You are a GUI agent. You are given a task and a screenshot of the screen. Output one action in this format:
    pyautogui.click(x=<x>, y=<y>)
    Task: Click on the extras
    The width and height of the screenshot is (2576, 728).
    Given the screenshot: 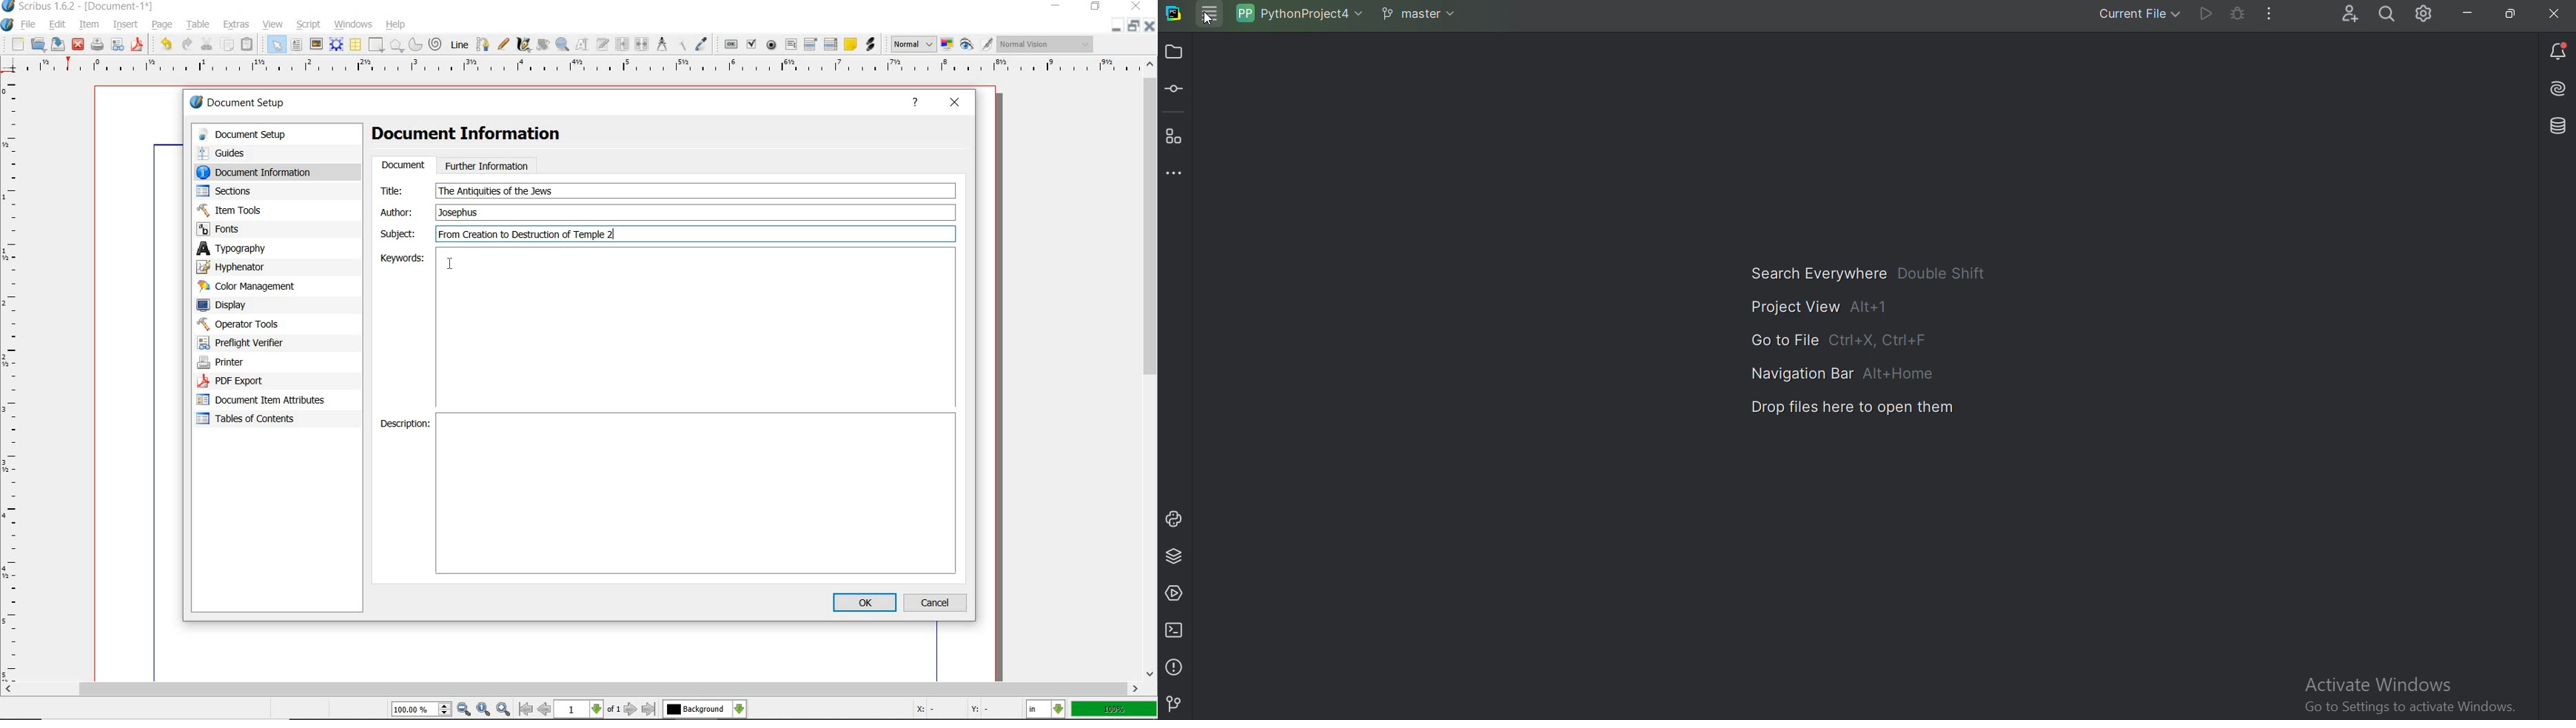 What is the action you would take?
    pyautogui.click(x=237, y=25)
    